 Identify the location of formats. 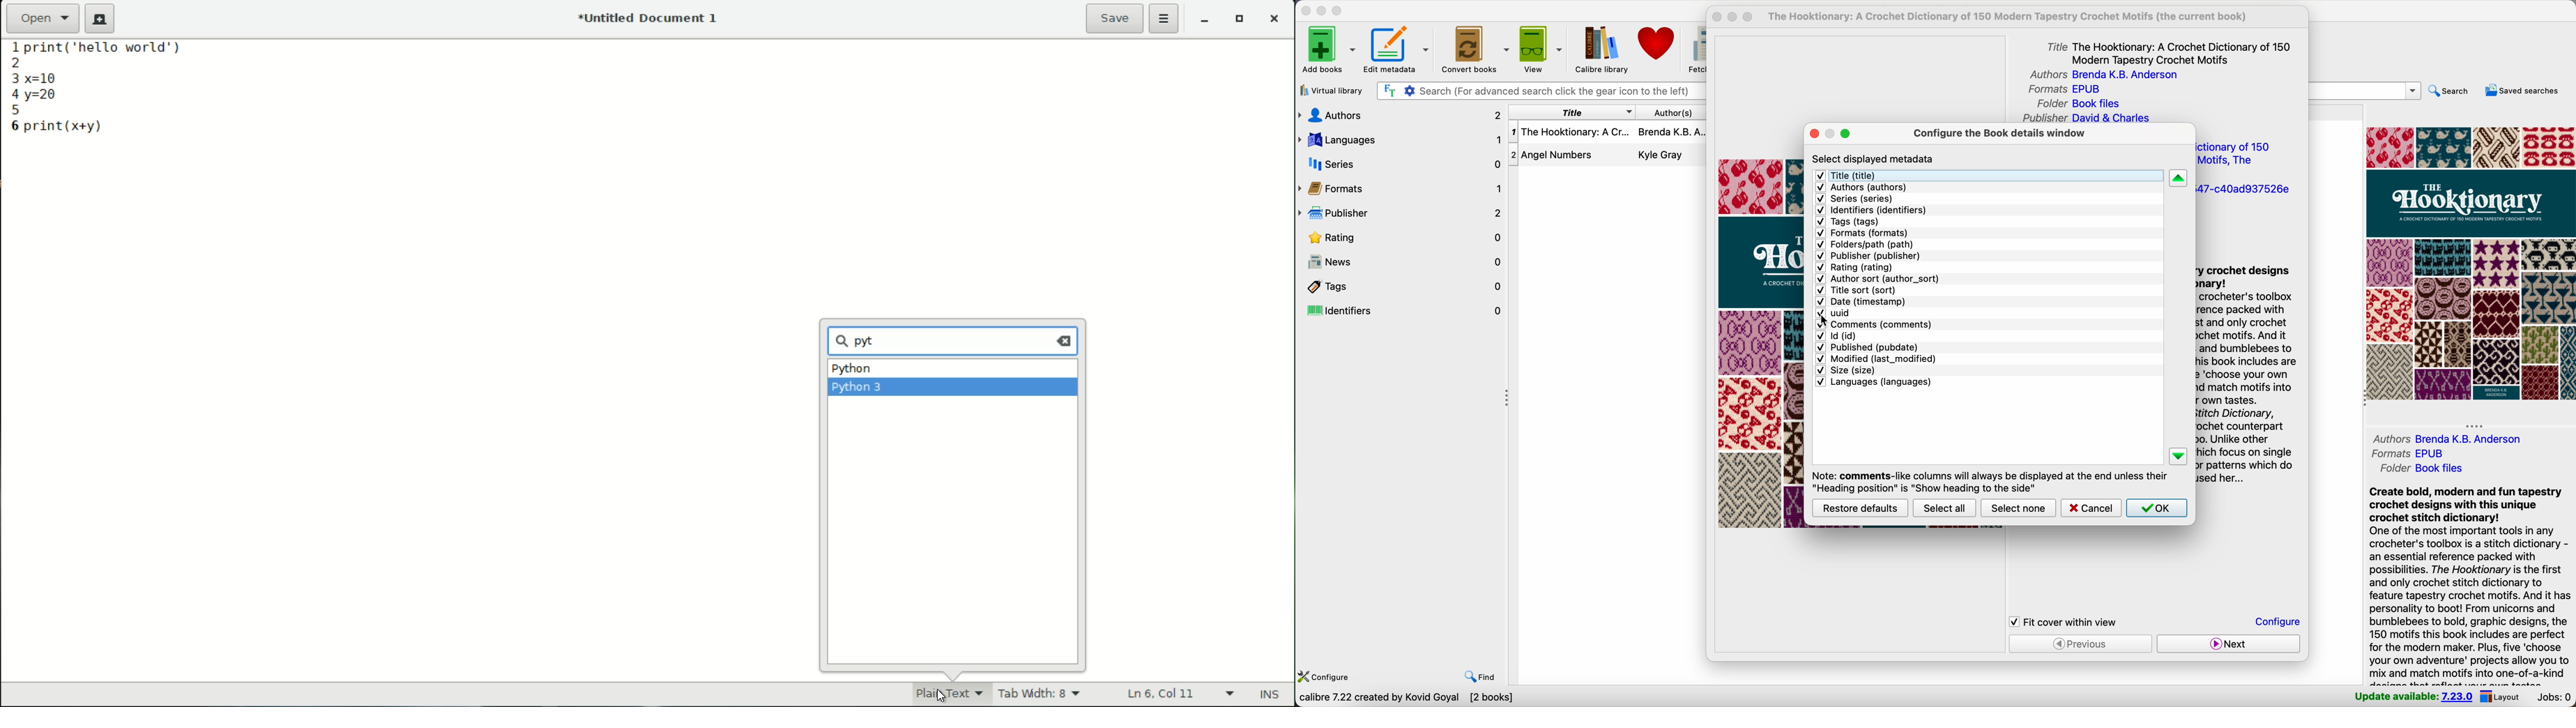
(2407, 453).